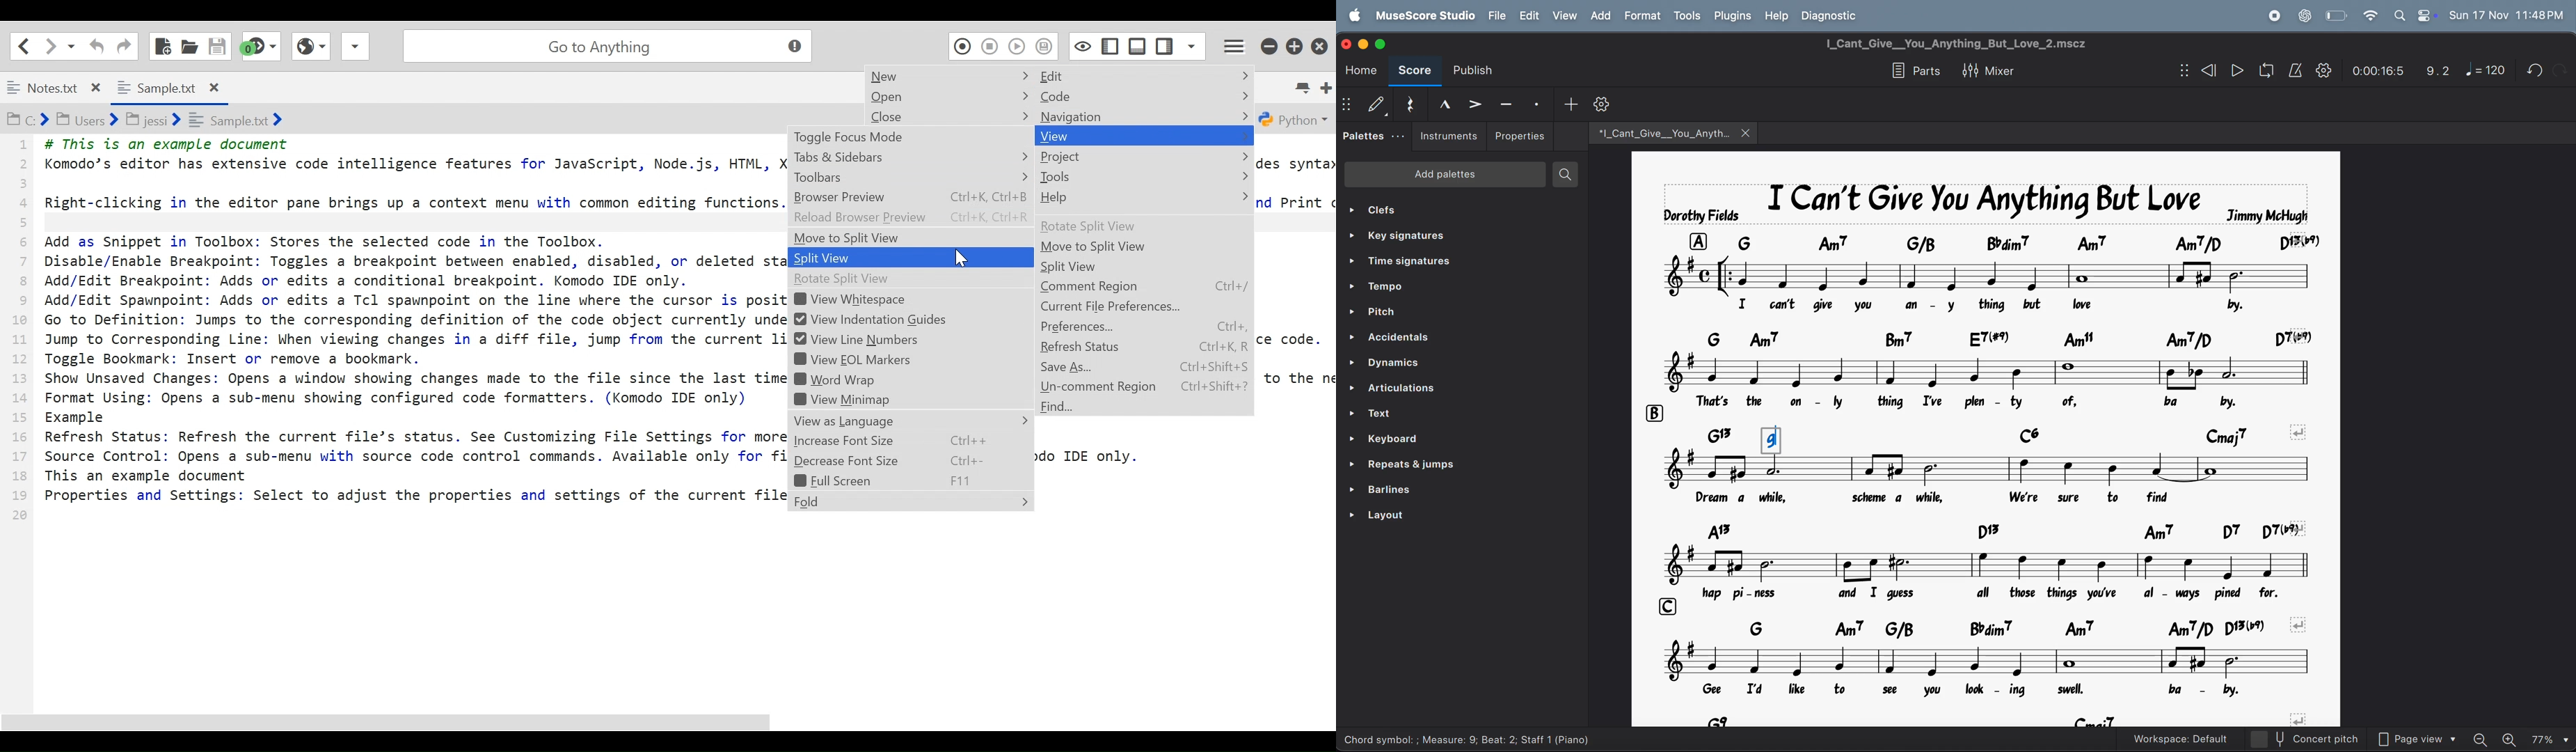  What do you see at coordinates (1988, 373) in the screenshot?
I see `notes` at bounding box center [1988, 373].